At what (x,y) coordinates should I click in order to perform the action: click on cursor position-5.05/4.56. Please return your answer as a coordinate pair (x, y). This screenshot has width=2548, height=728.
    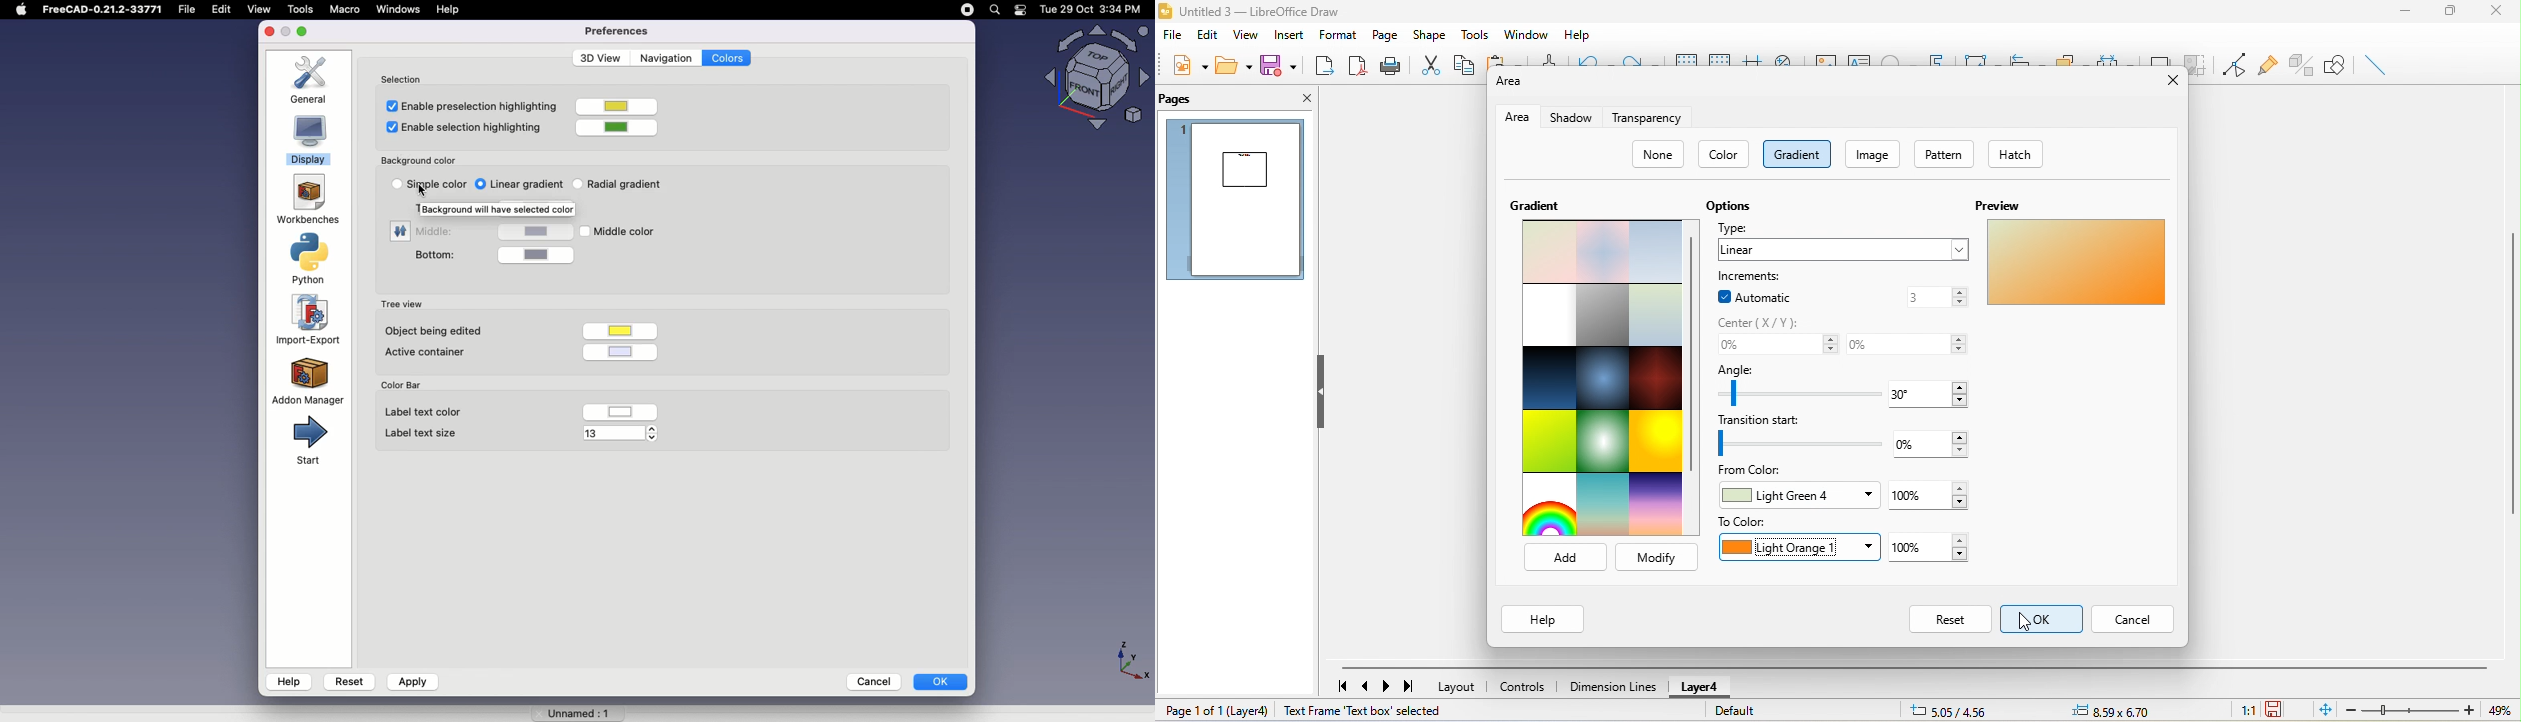
    Looking at the image, I should click on (1949, 712).